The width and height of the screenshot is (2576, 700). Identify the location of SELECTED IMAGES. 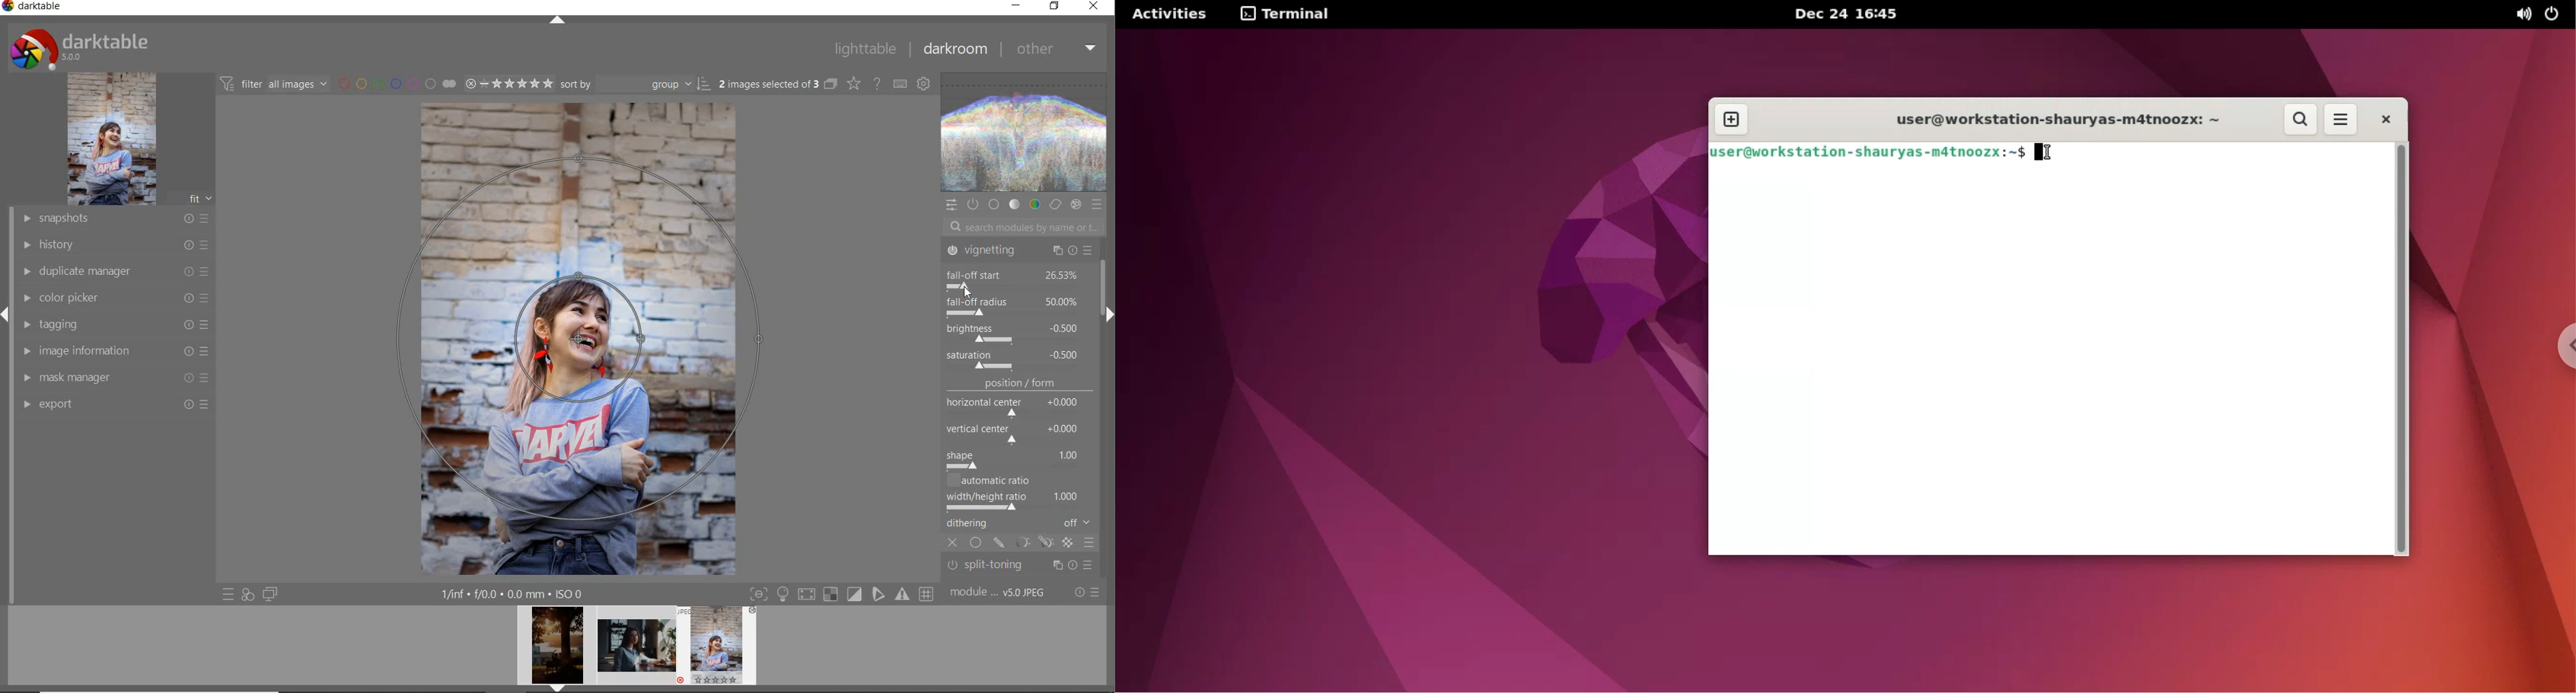
(769, 82).